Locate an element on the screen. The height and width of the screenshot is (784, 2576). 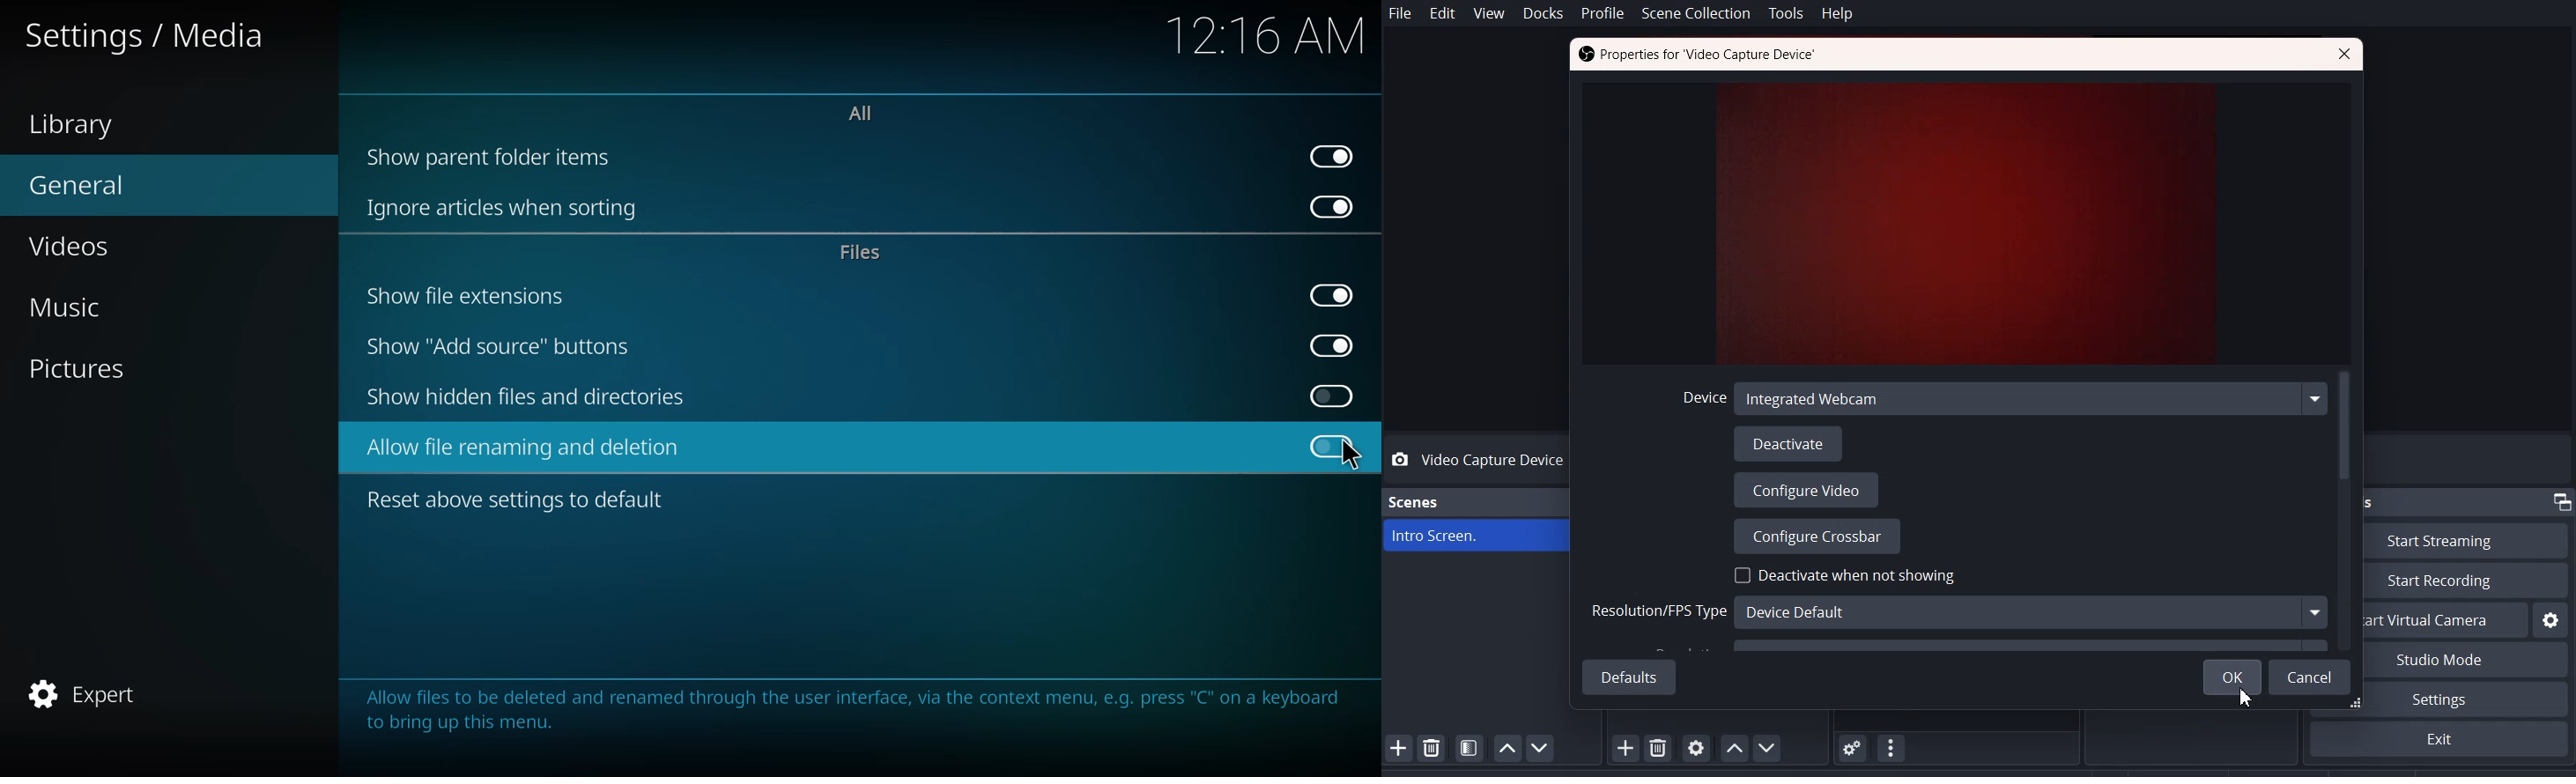
Audio Mixer Menu is located at coordinates (1892, 747).